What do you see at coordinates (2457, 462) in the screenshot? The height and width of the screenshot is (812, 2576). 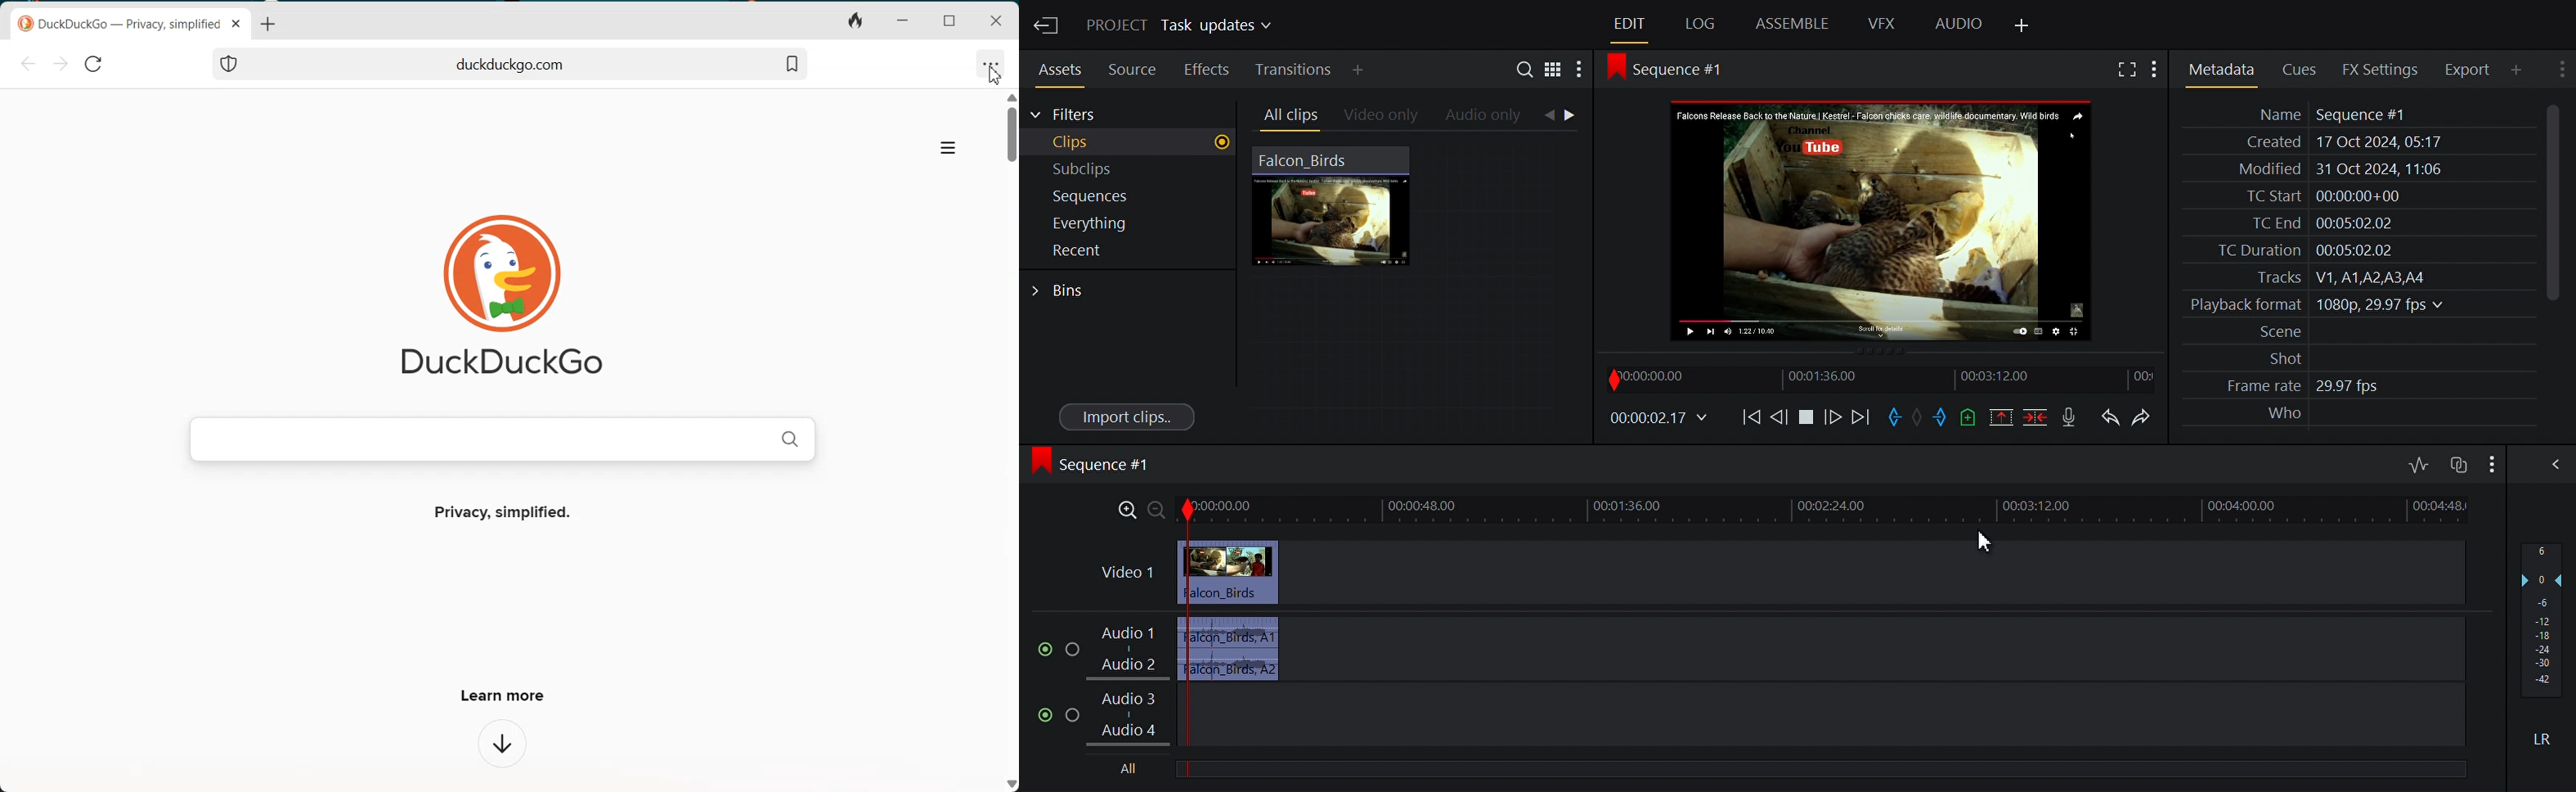 I see `Toggle audio track sync` at bounding box center [2457, 462].